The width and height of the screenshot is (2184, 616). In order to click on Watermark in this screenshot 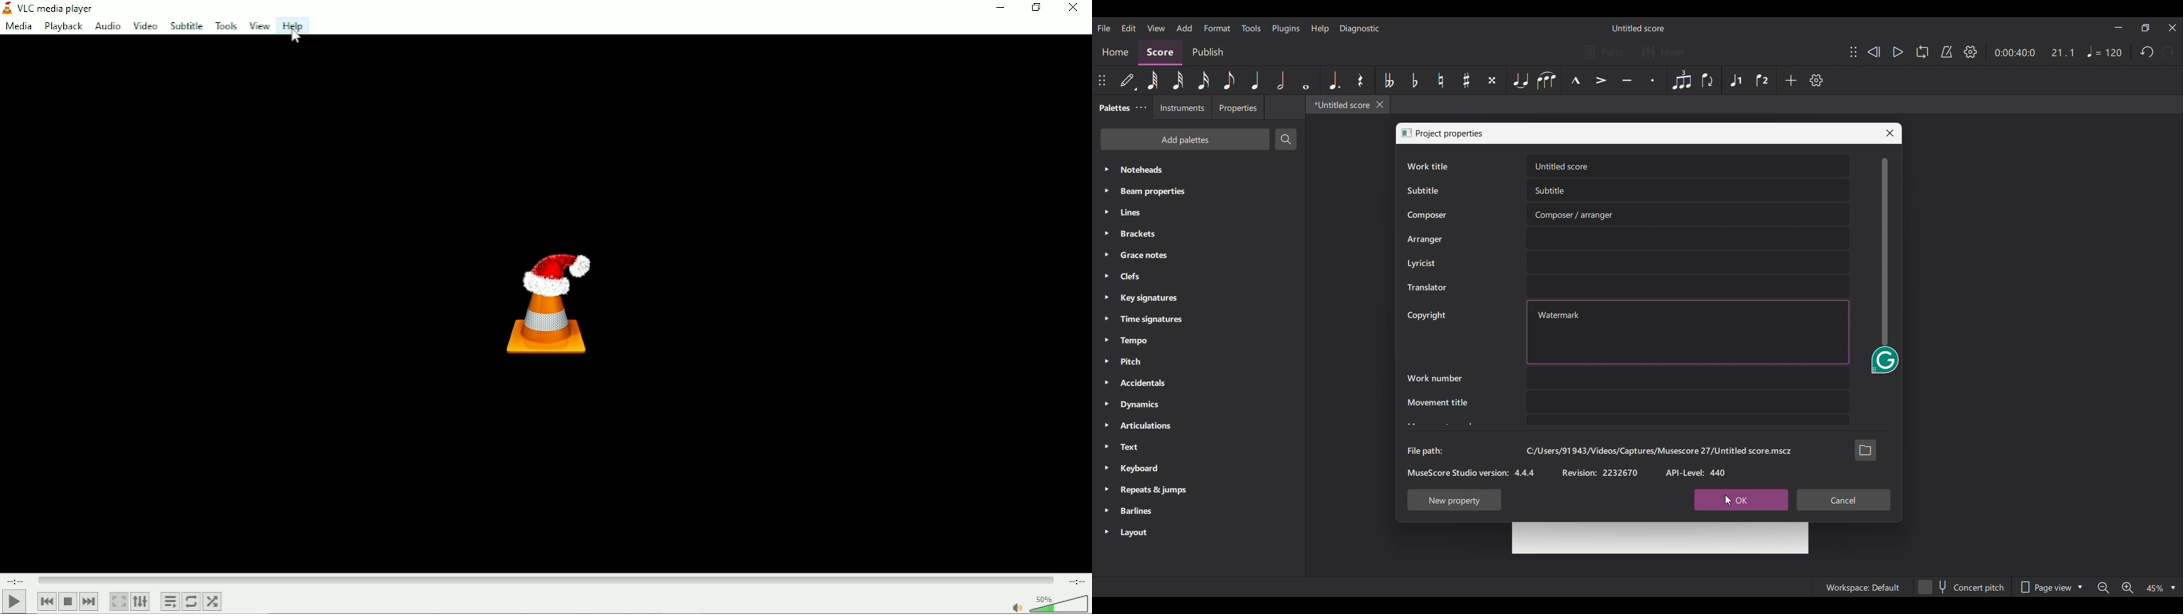, I will do `click(1559, 314)`.